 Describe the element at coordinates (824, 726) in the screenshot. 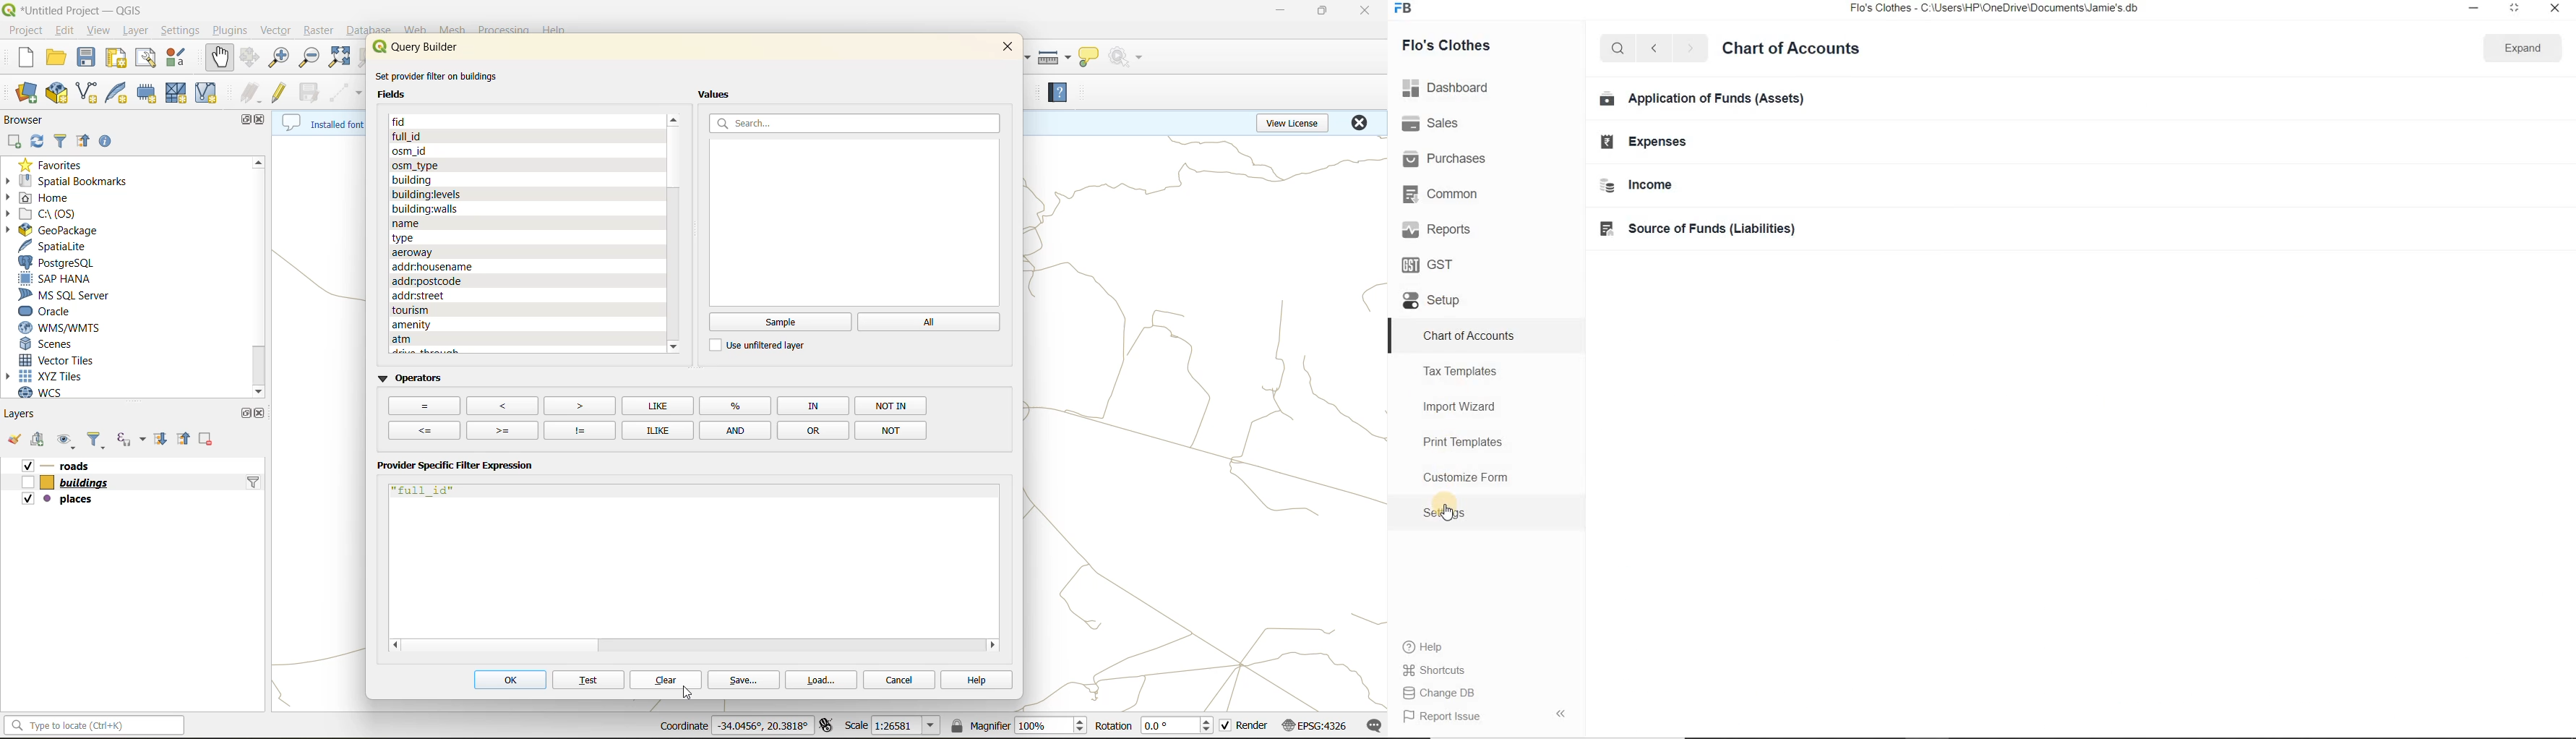

I see `toggle extensions` at that location.